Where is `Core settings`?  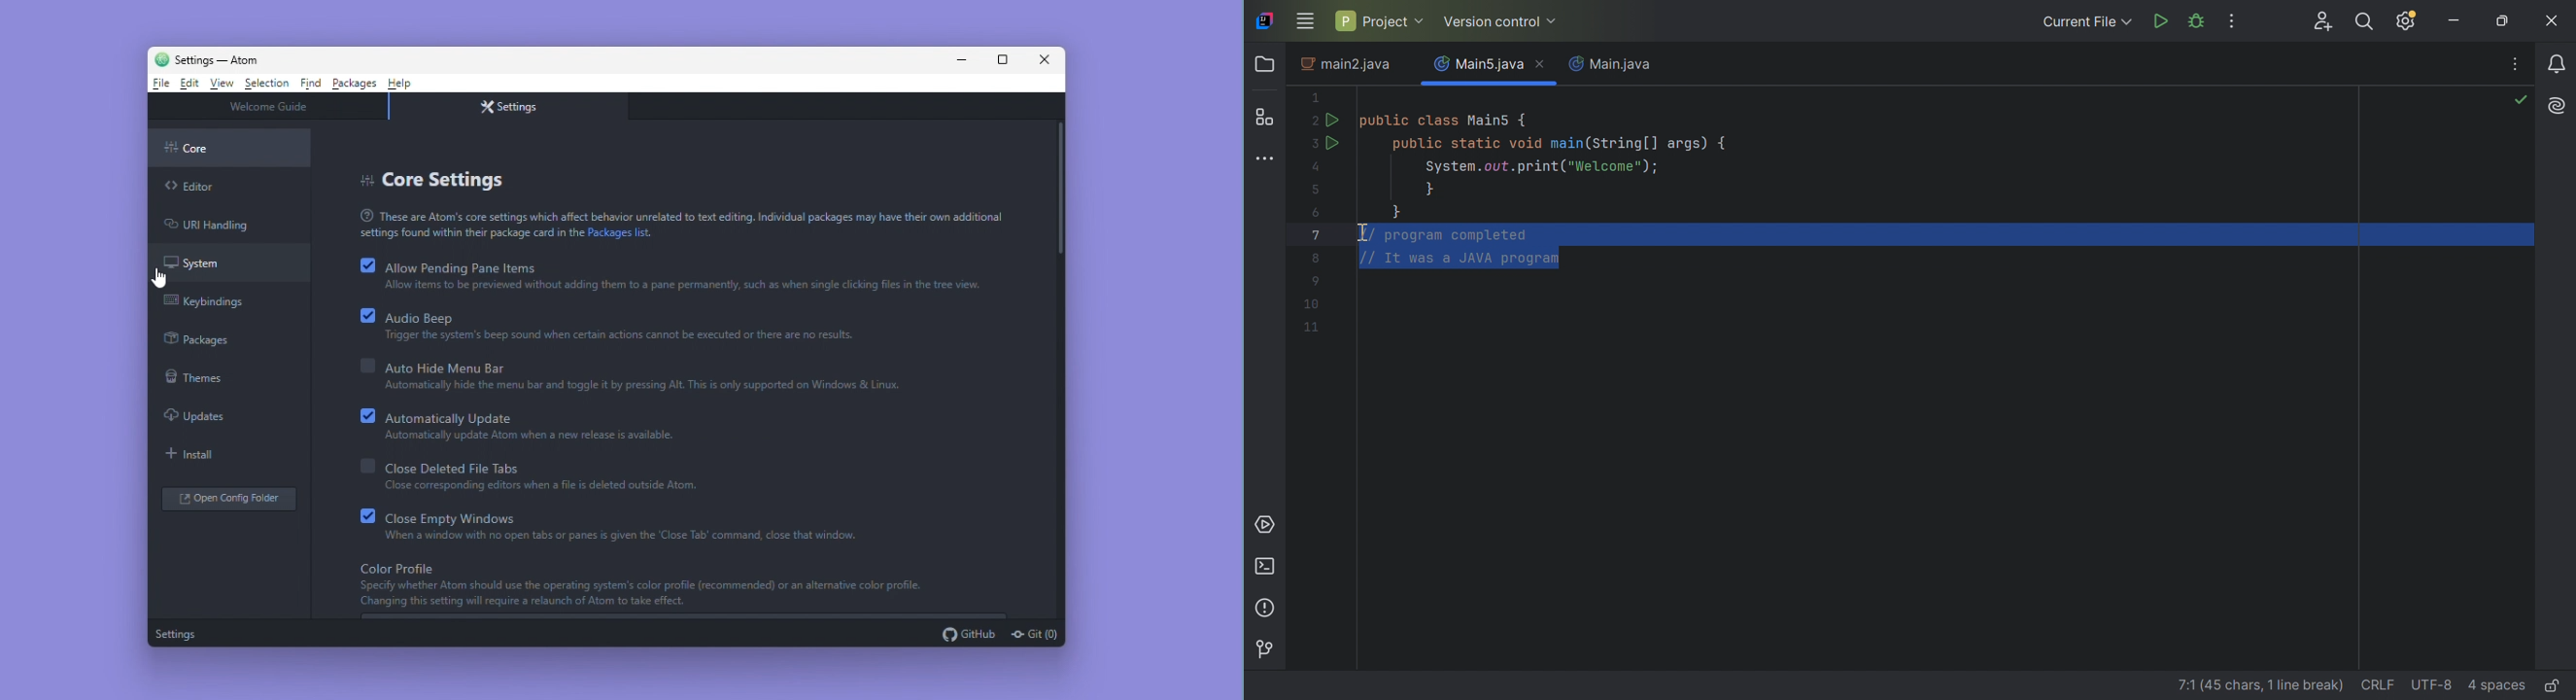
Core settings is located at coordinates (438, 180).